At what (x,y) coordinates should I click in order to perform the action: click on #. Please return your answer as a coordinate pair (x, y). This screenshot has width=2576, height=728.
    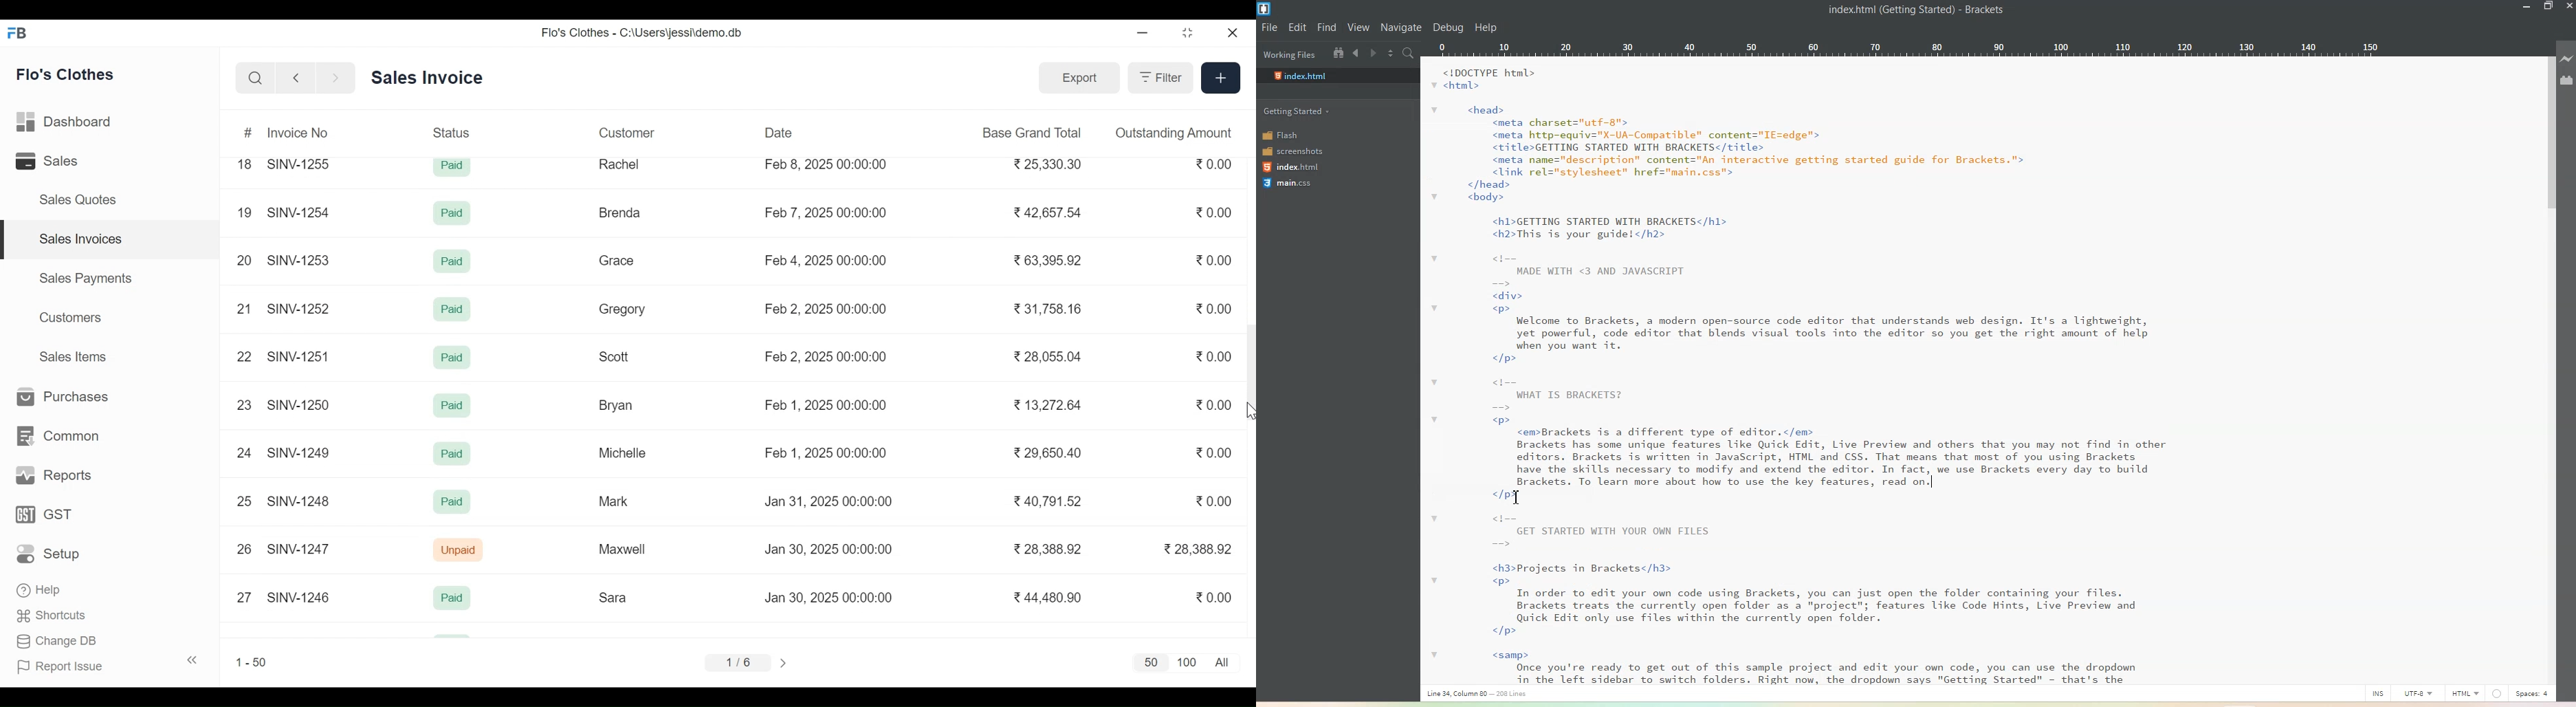
    Looking at the image, I should click on (249, 134).